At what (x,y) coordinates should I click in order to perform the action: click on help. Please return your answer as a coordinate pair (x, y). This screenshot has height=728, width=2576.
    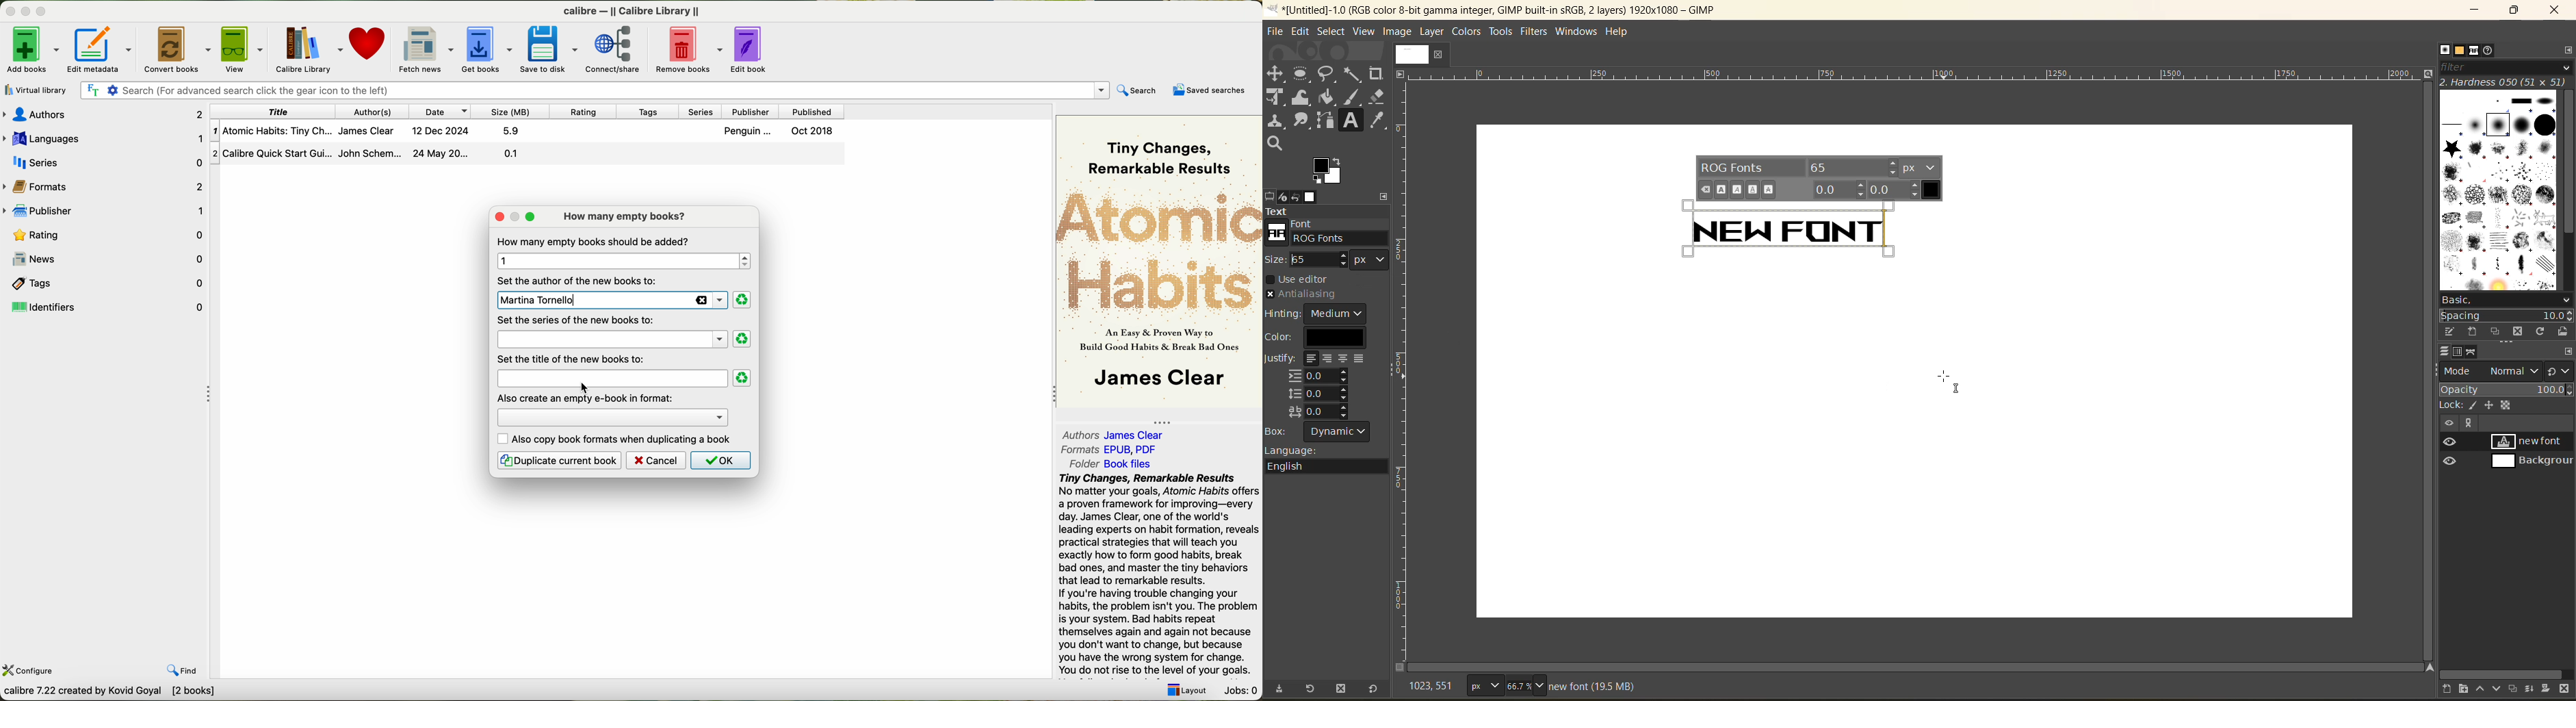
    Looking at the image, I should click on (1621, 32).